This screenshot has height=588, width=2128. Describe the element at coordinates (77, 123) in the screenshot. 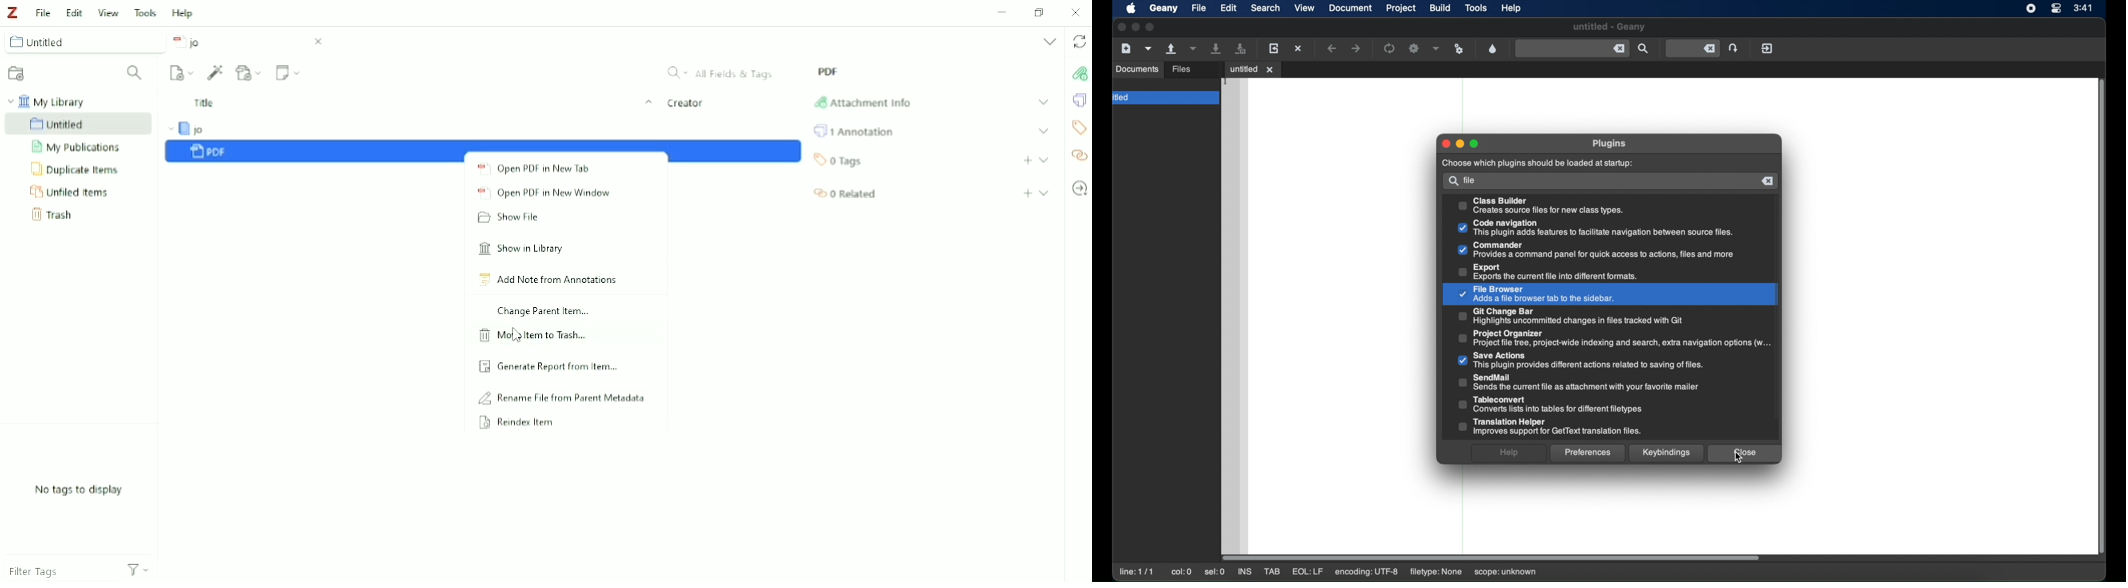

I see `Untitled` at that location.